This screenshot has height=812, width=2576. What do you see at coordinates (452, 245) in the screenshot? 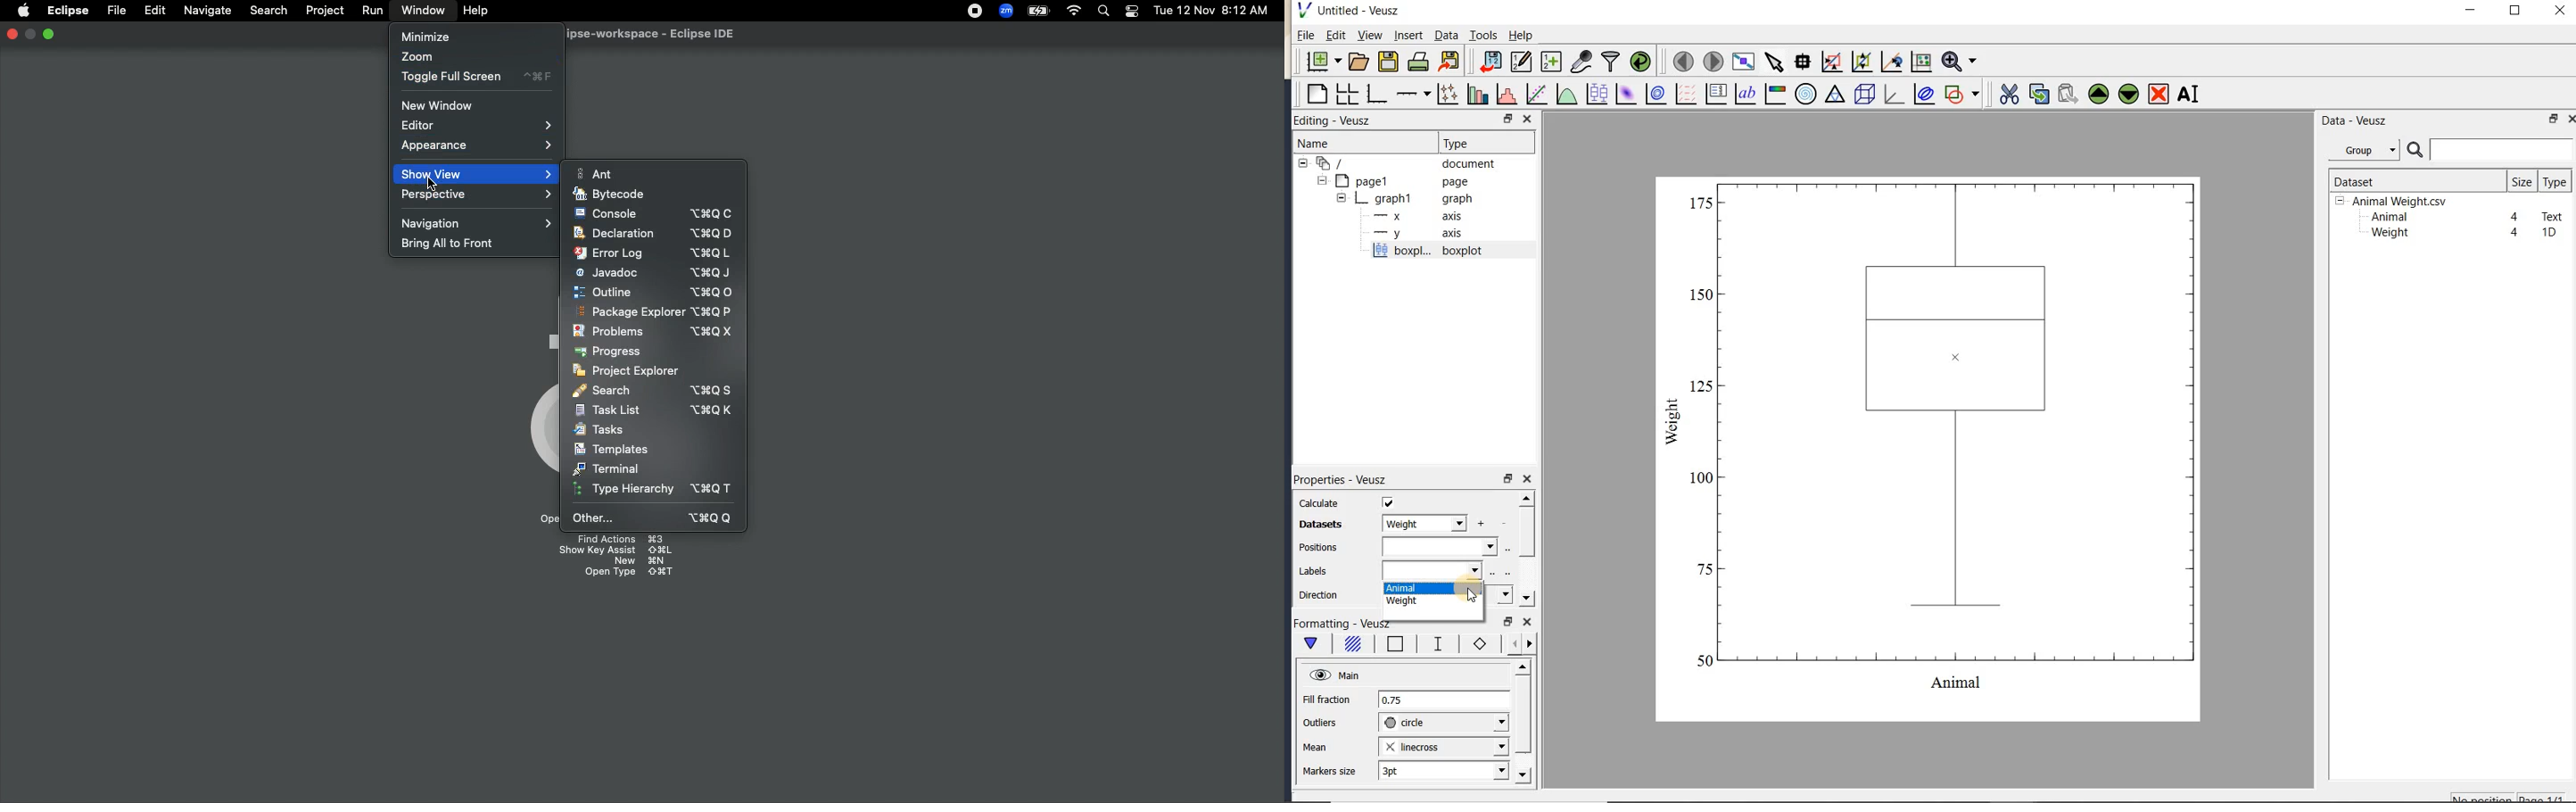
I see `Bring all to front` at bounding box center [452, 245].